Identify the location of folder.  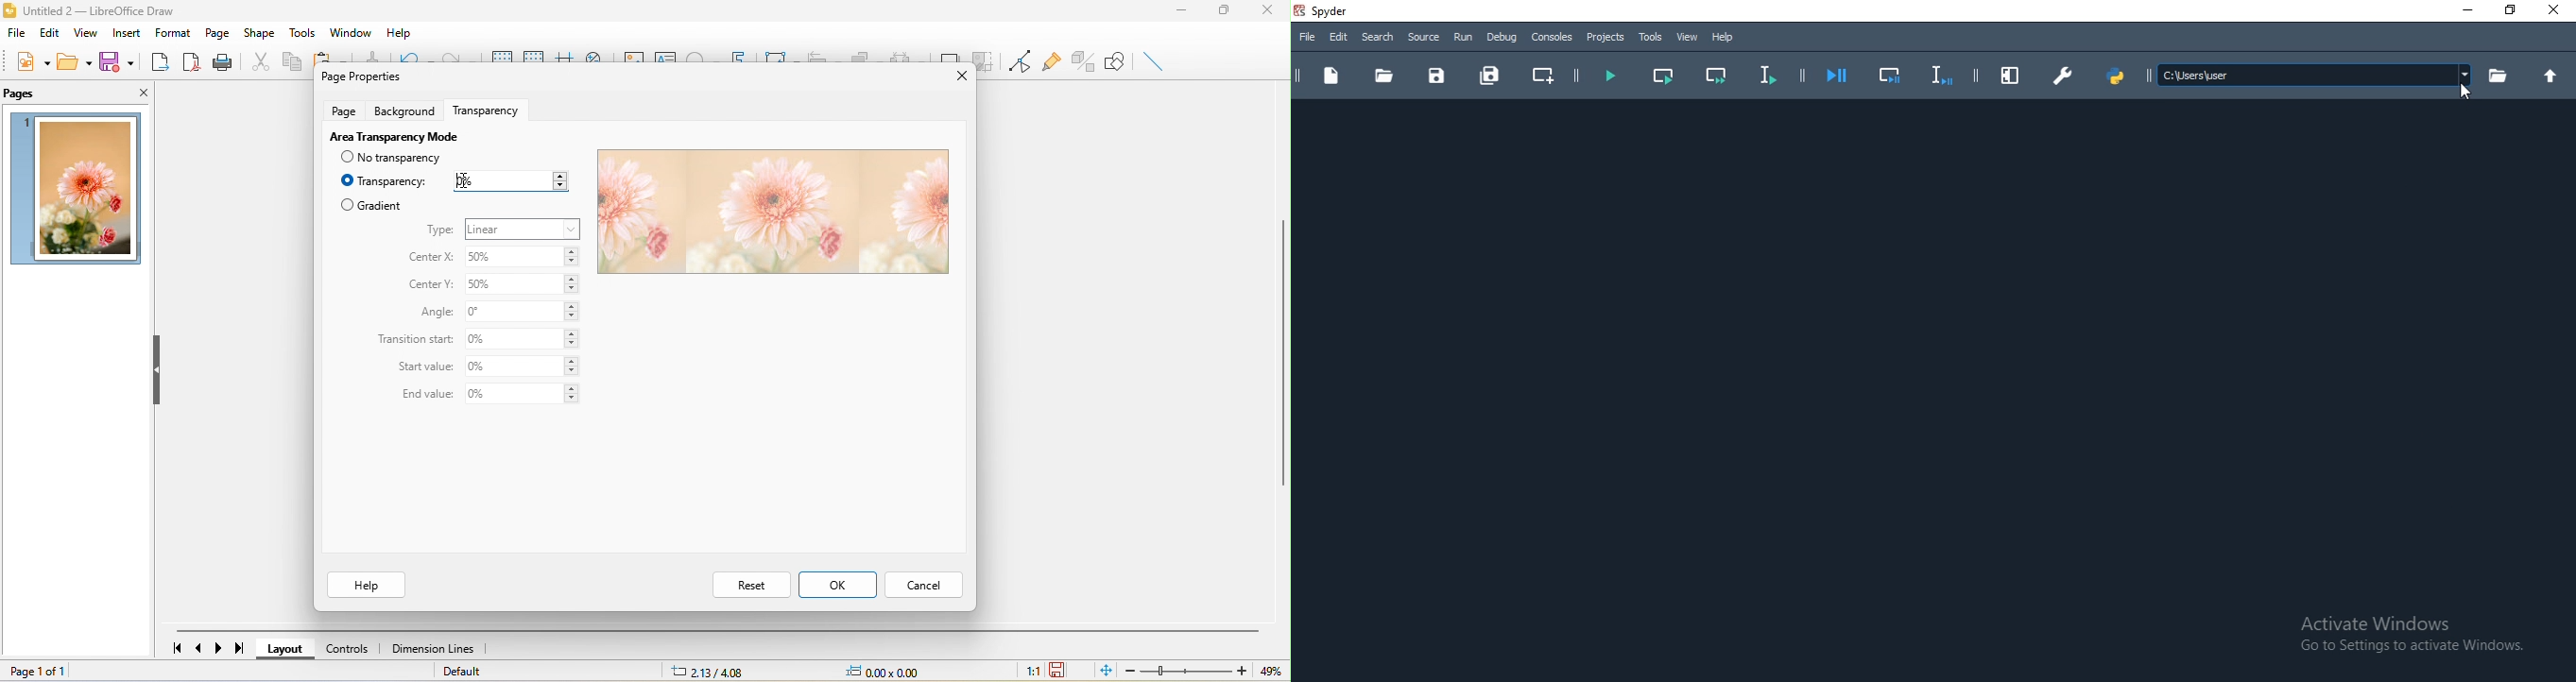
(1383, 74).